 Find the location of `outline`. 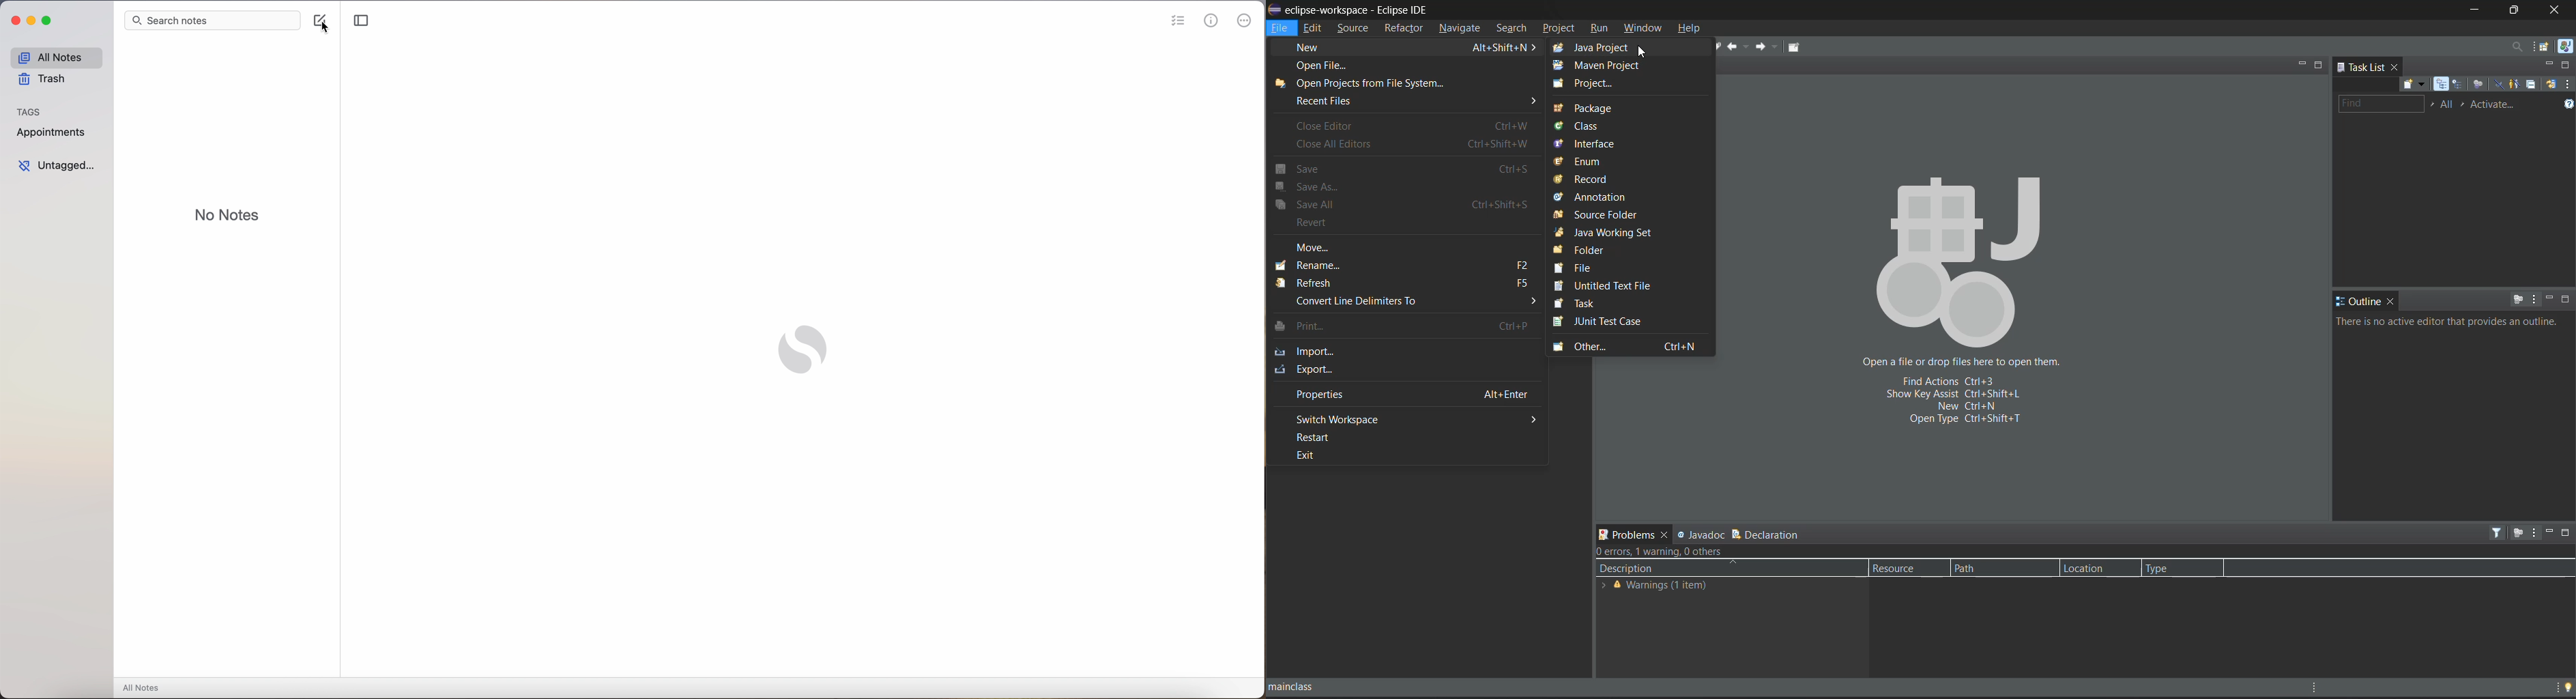

outline is located at coordinates (2358, 302).